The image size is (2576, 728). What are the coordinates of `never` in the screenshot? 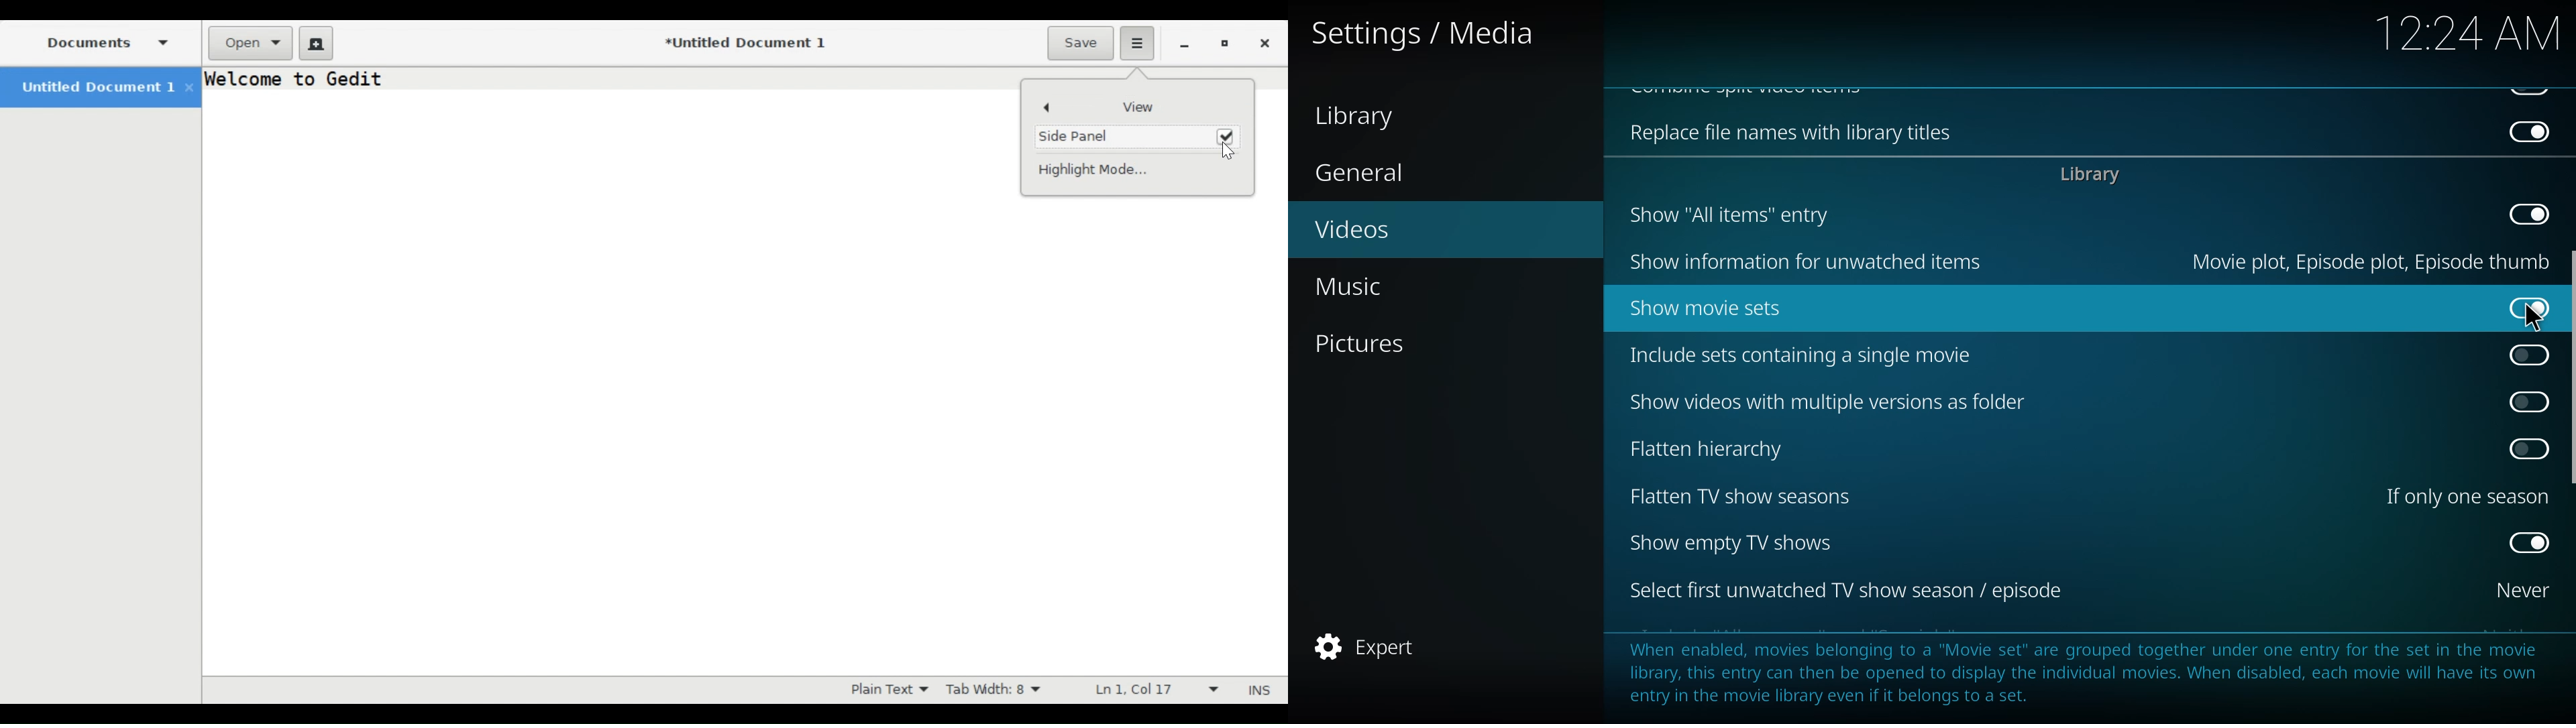 It's located at (2516, 589).